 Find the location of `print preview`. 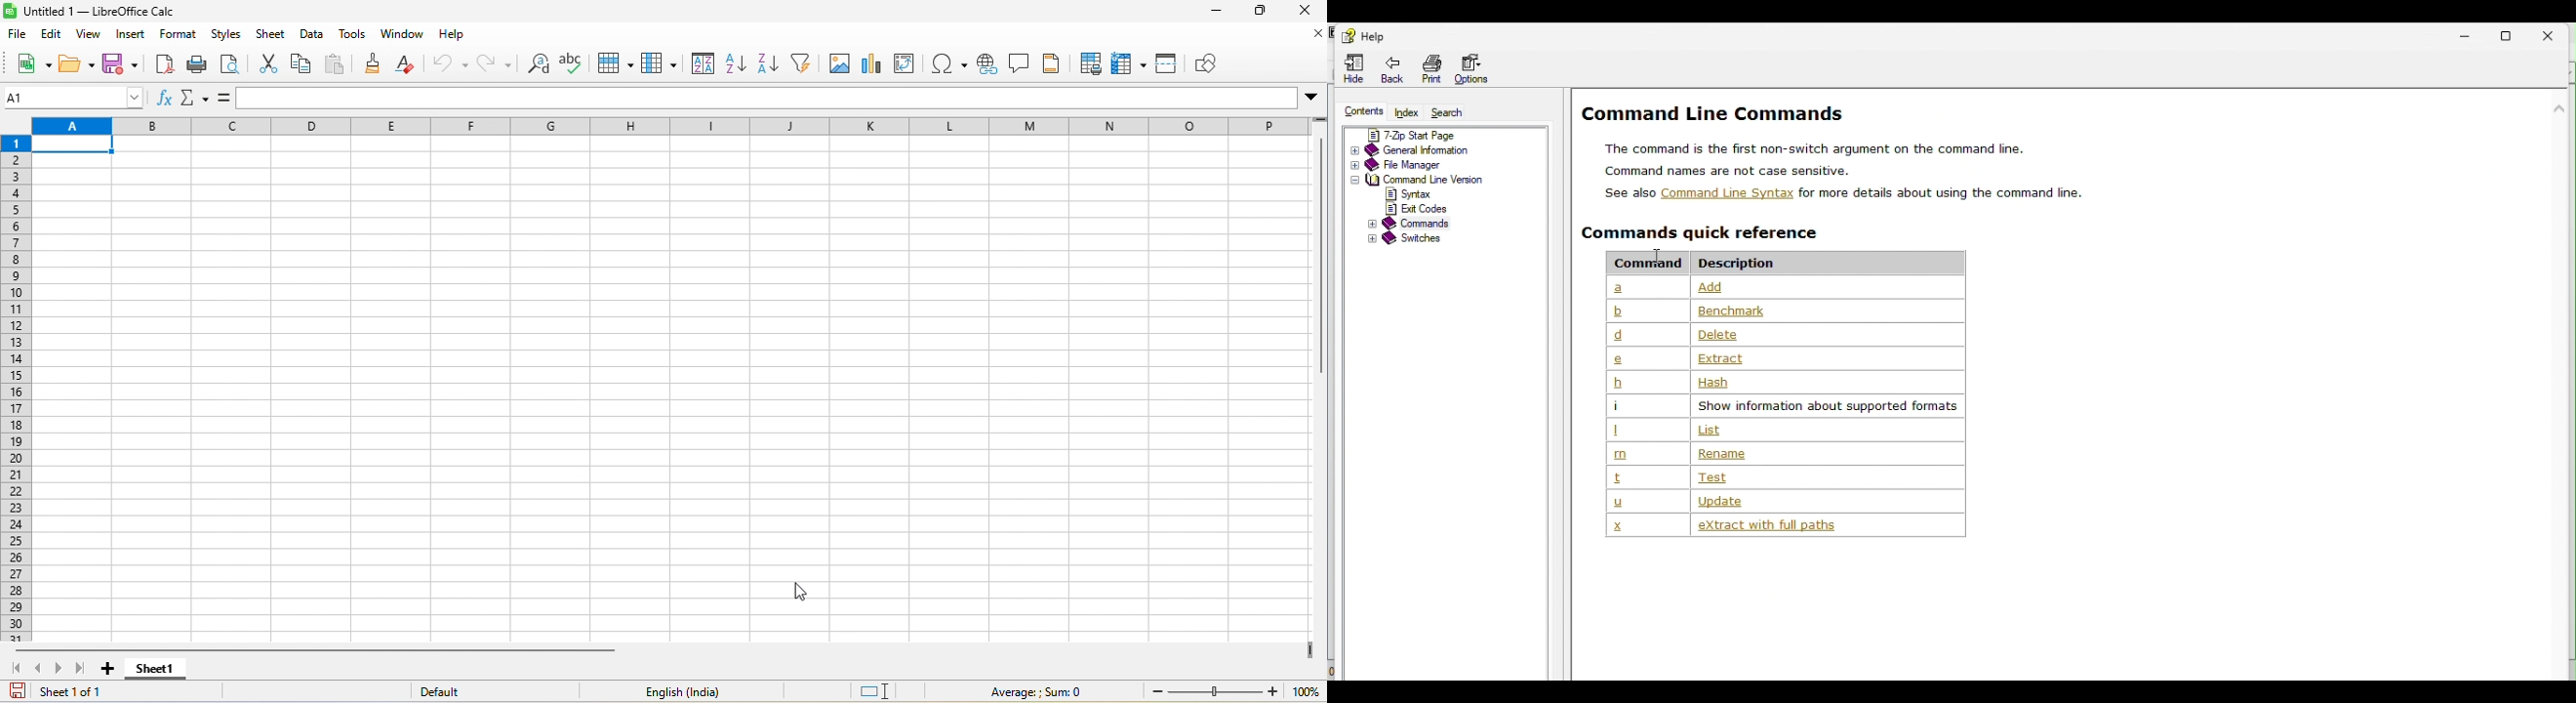

print preview is located at coordinates (236, 63).